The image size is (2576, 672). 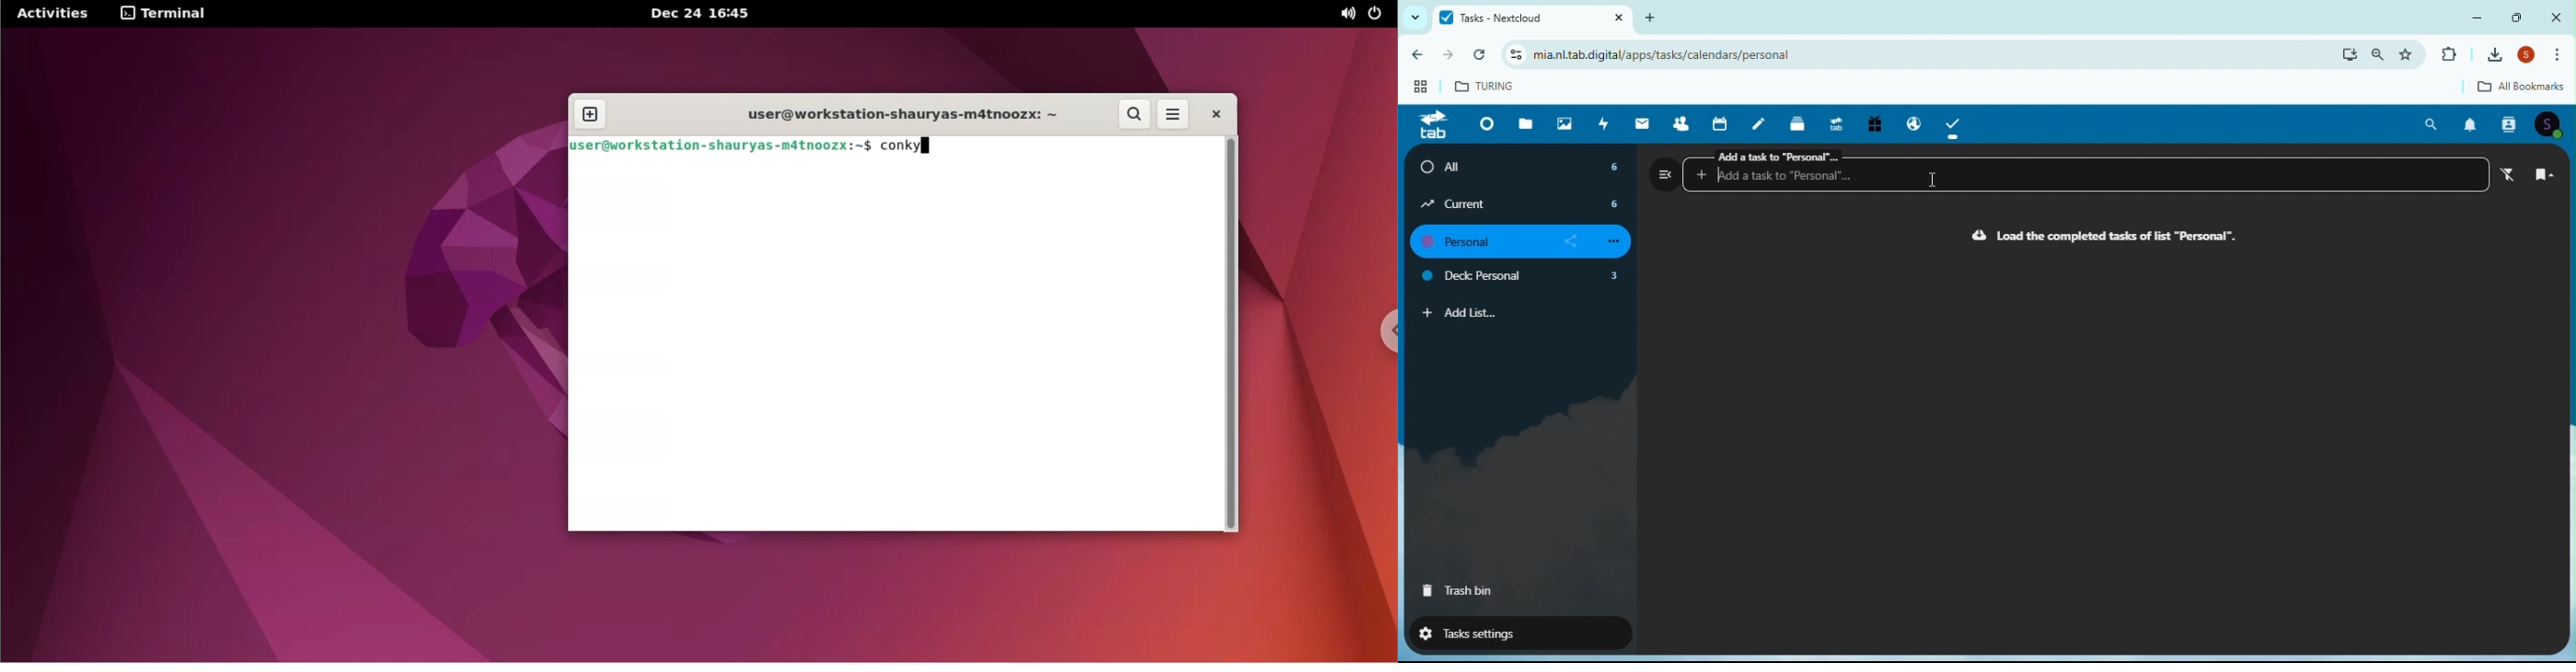 What do you see at coordinates (2507, 87) in the screenshot?
I see `all bookmarks` at bounding box center [2507, 87].